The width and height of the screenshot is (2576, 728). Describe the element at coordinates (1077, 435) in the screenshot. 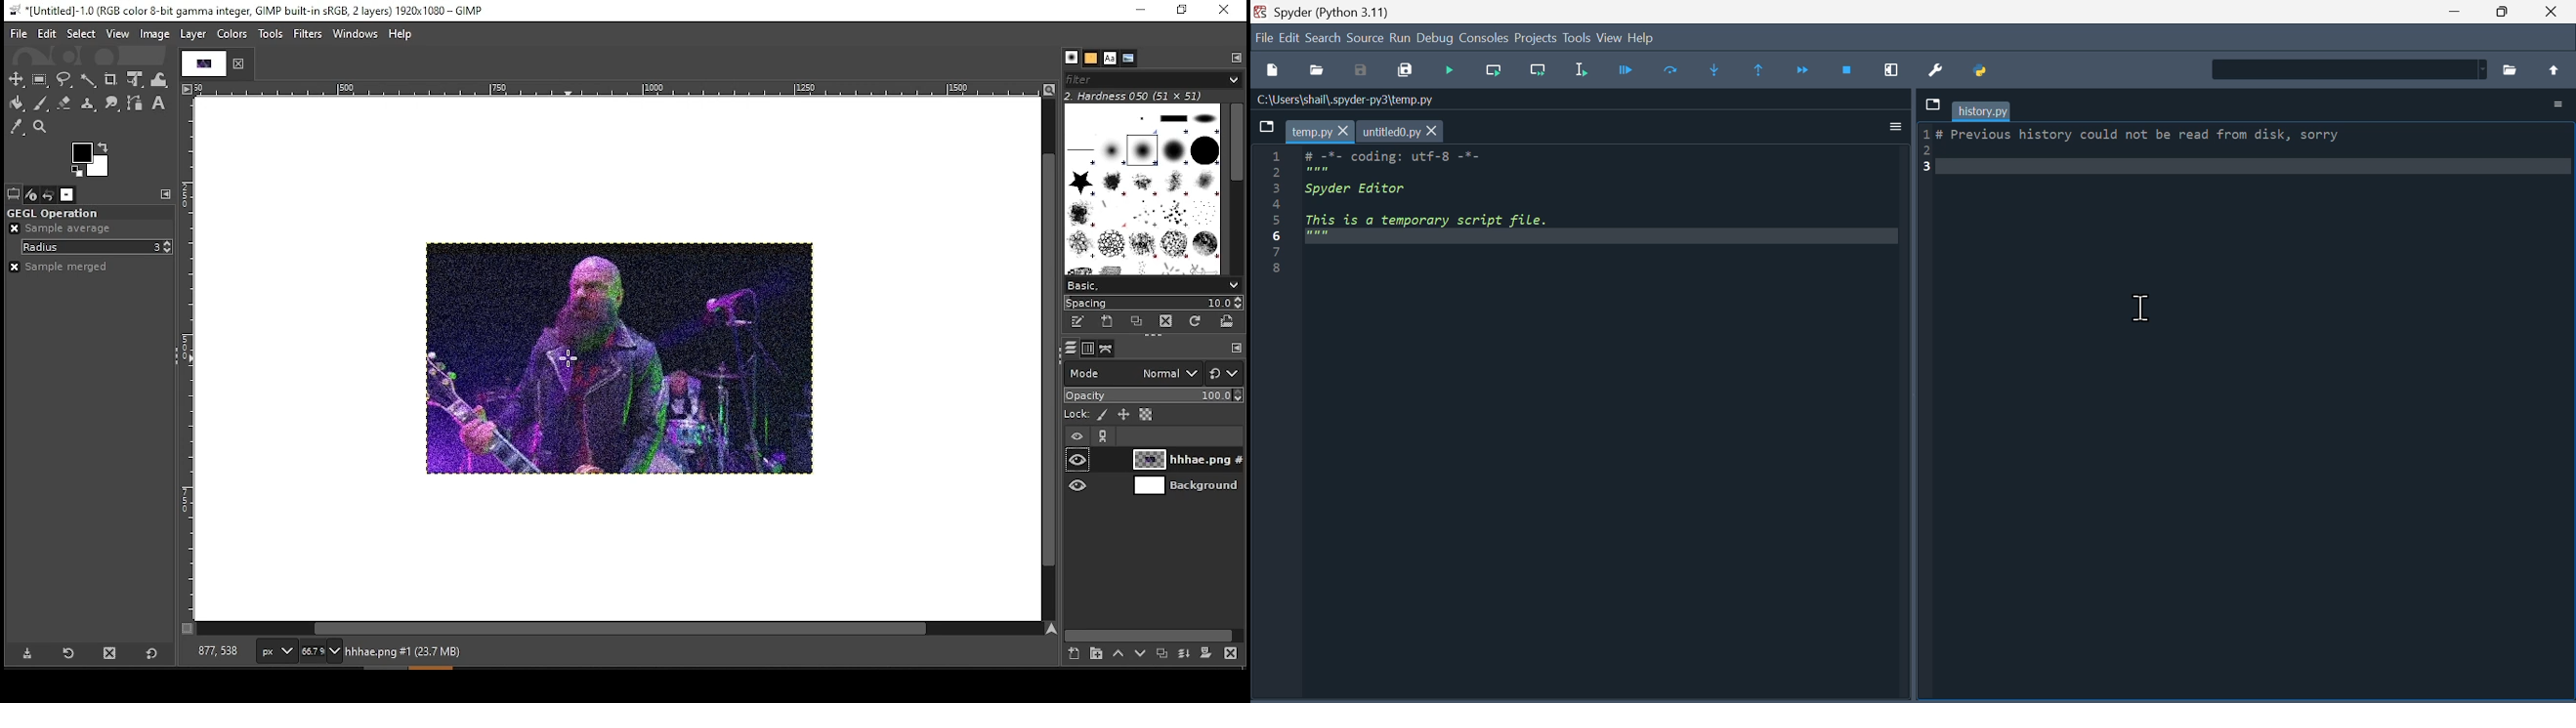

I see `layer visibility` at that location.